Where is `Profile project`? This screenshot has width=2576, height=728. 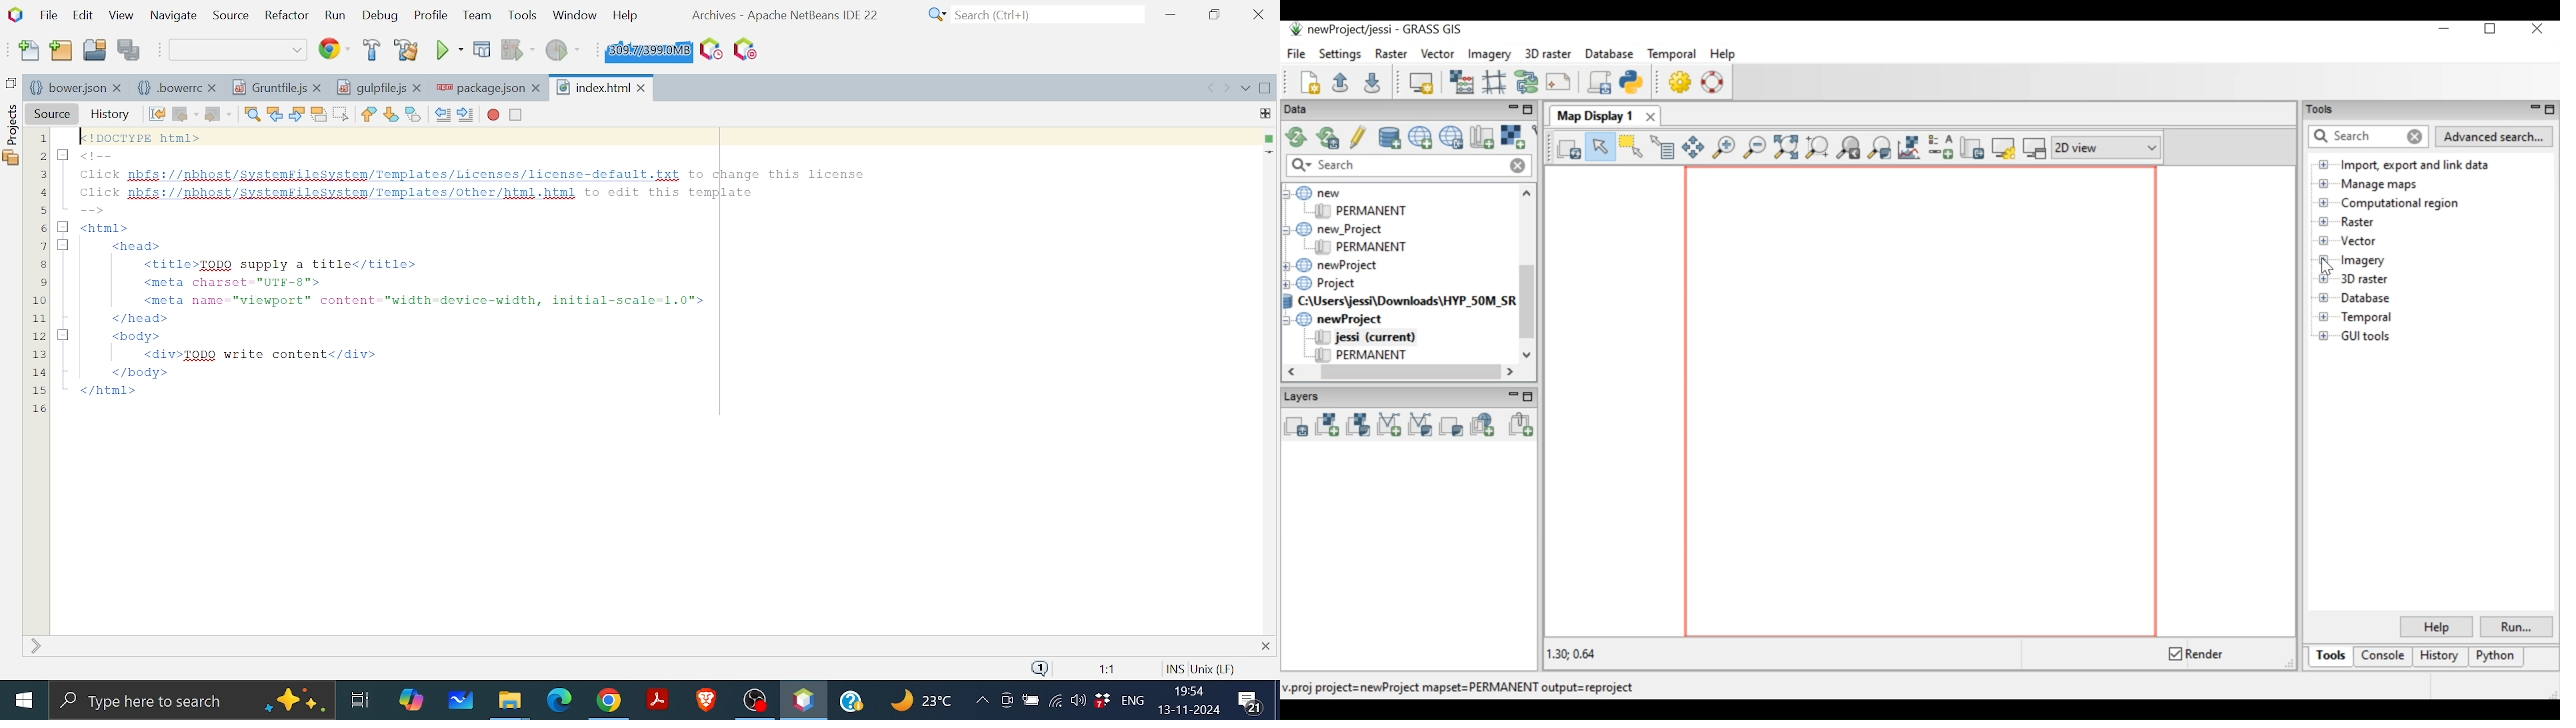 Profile project is located at coordinates (562, 49).